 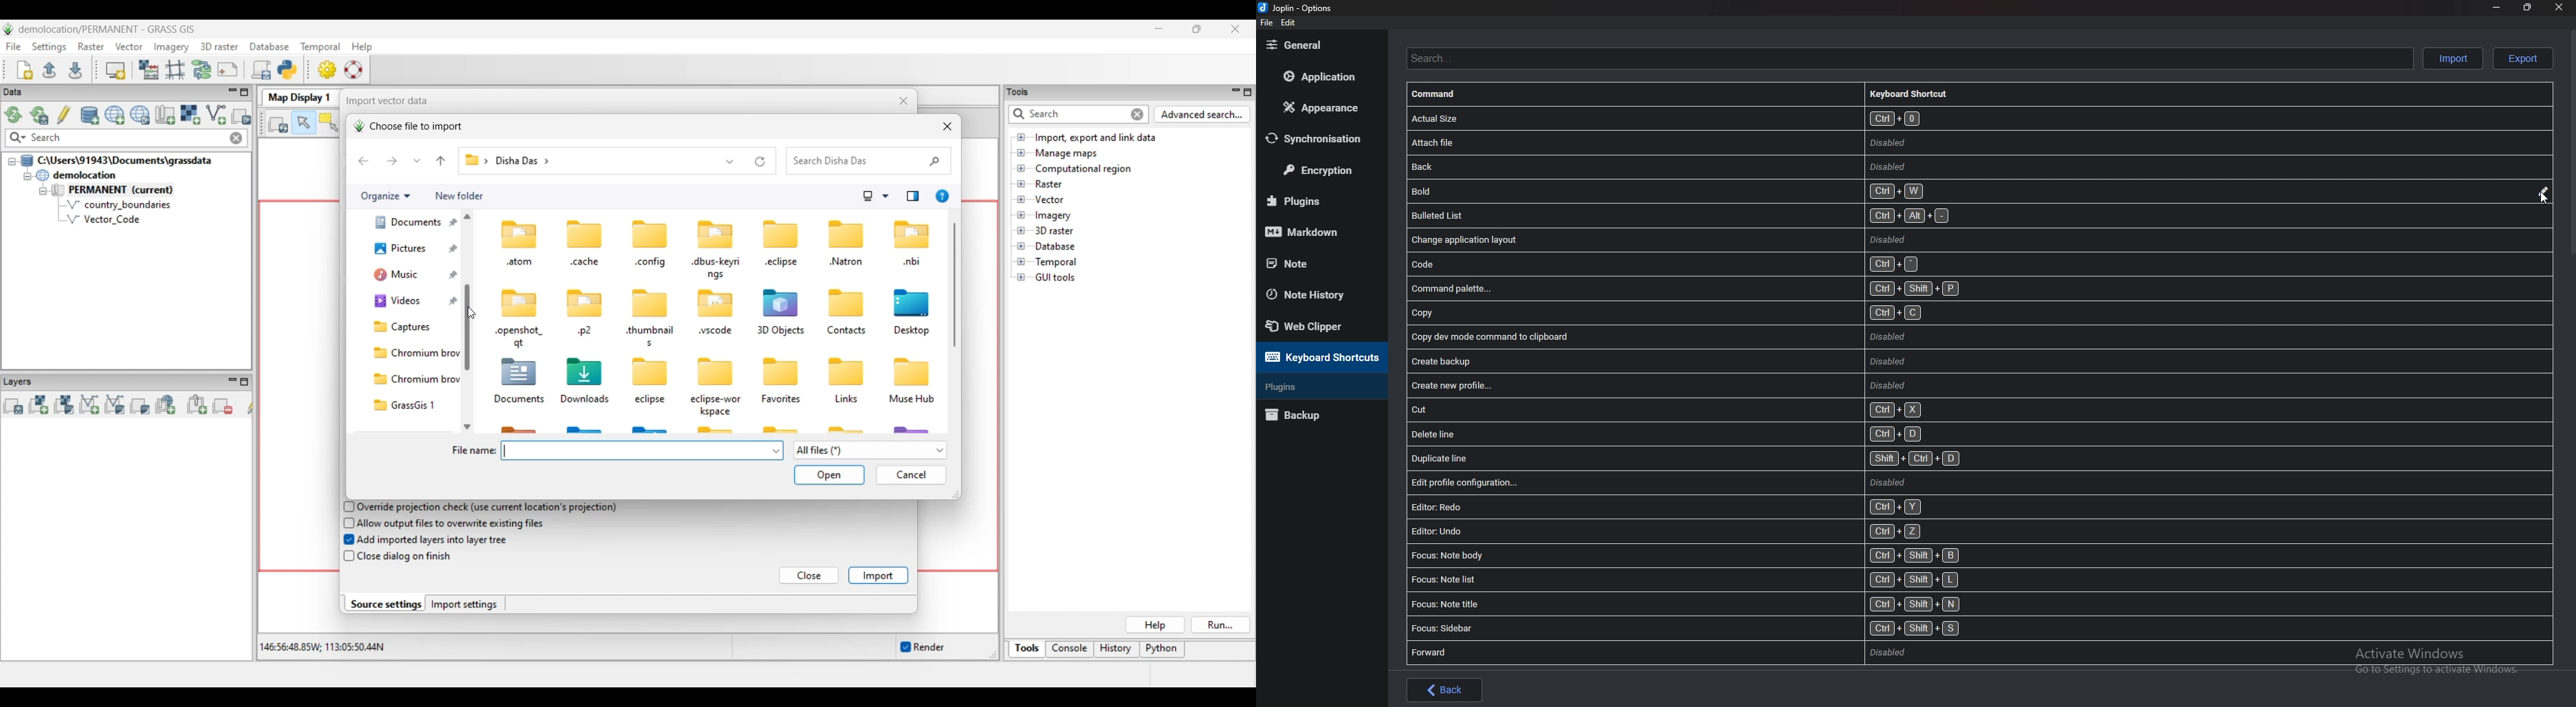 What do you see at coordinates (1717, 579) in the screenshot?
I see `Focus note list` at bounding box center [1717, 579].